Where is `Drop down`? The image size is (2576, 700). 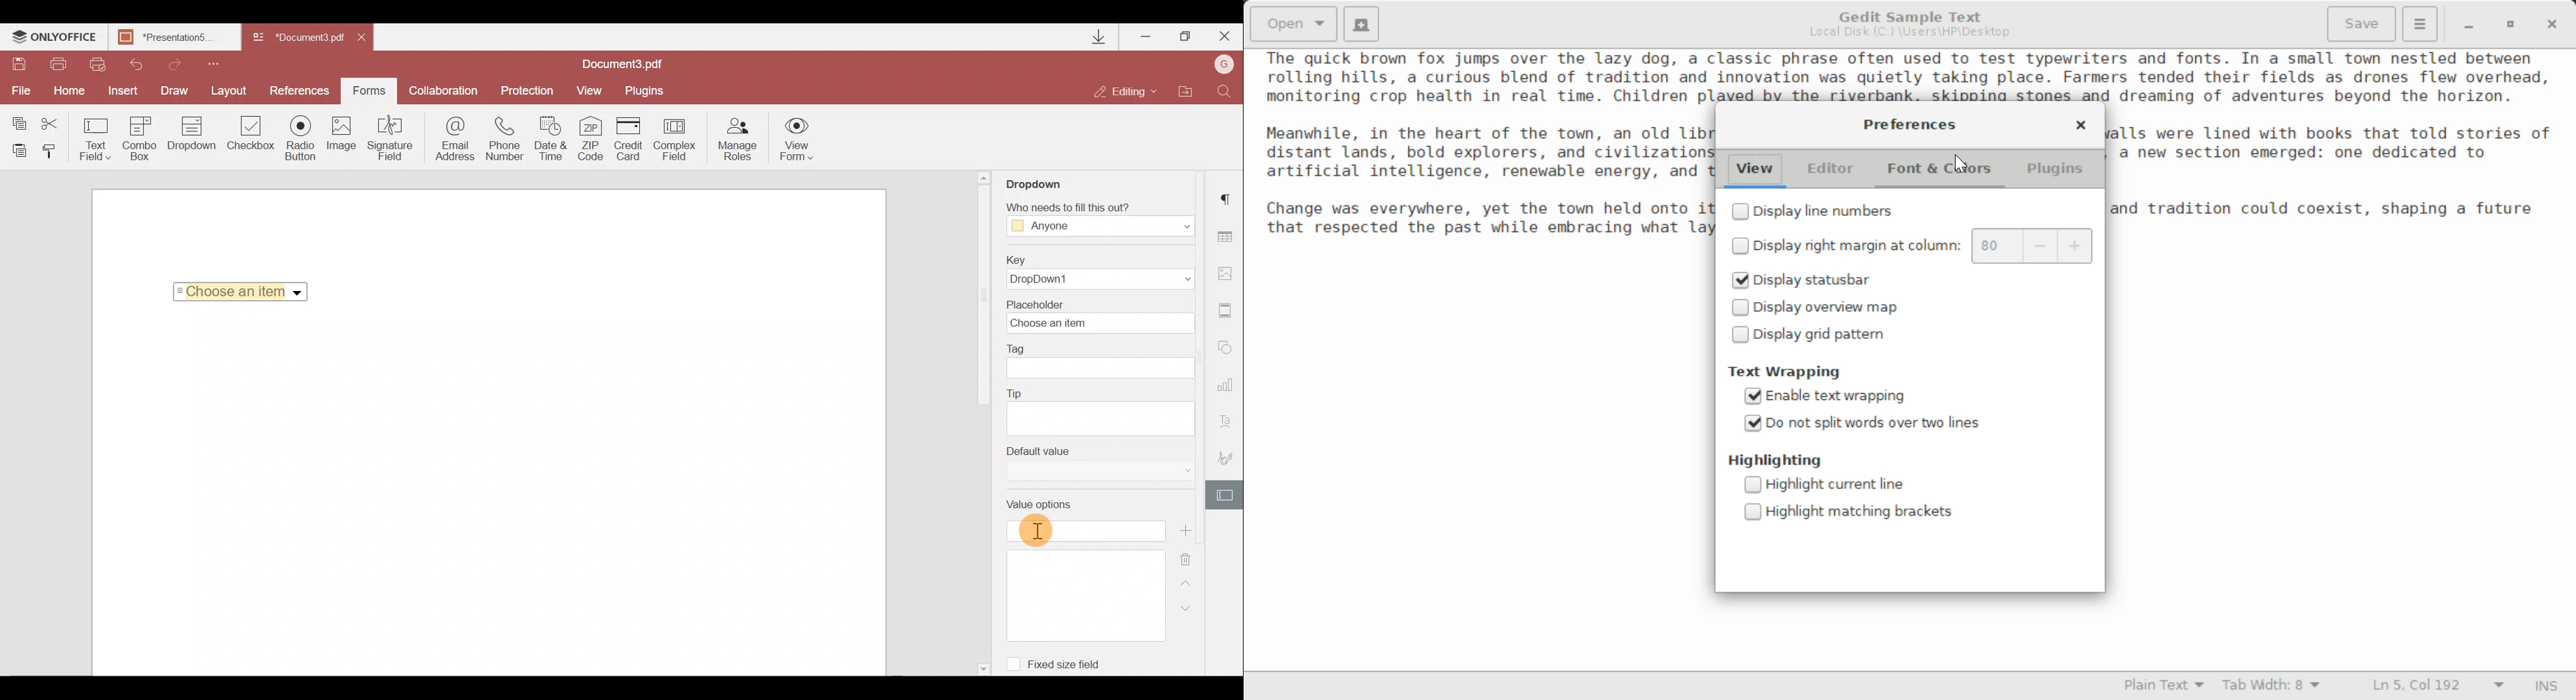 Drop down is located at coordinates (192, 135).